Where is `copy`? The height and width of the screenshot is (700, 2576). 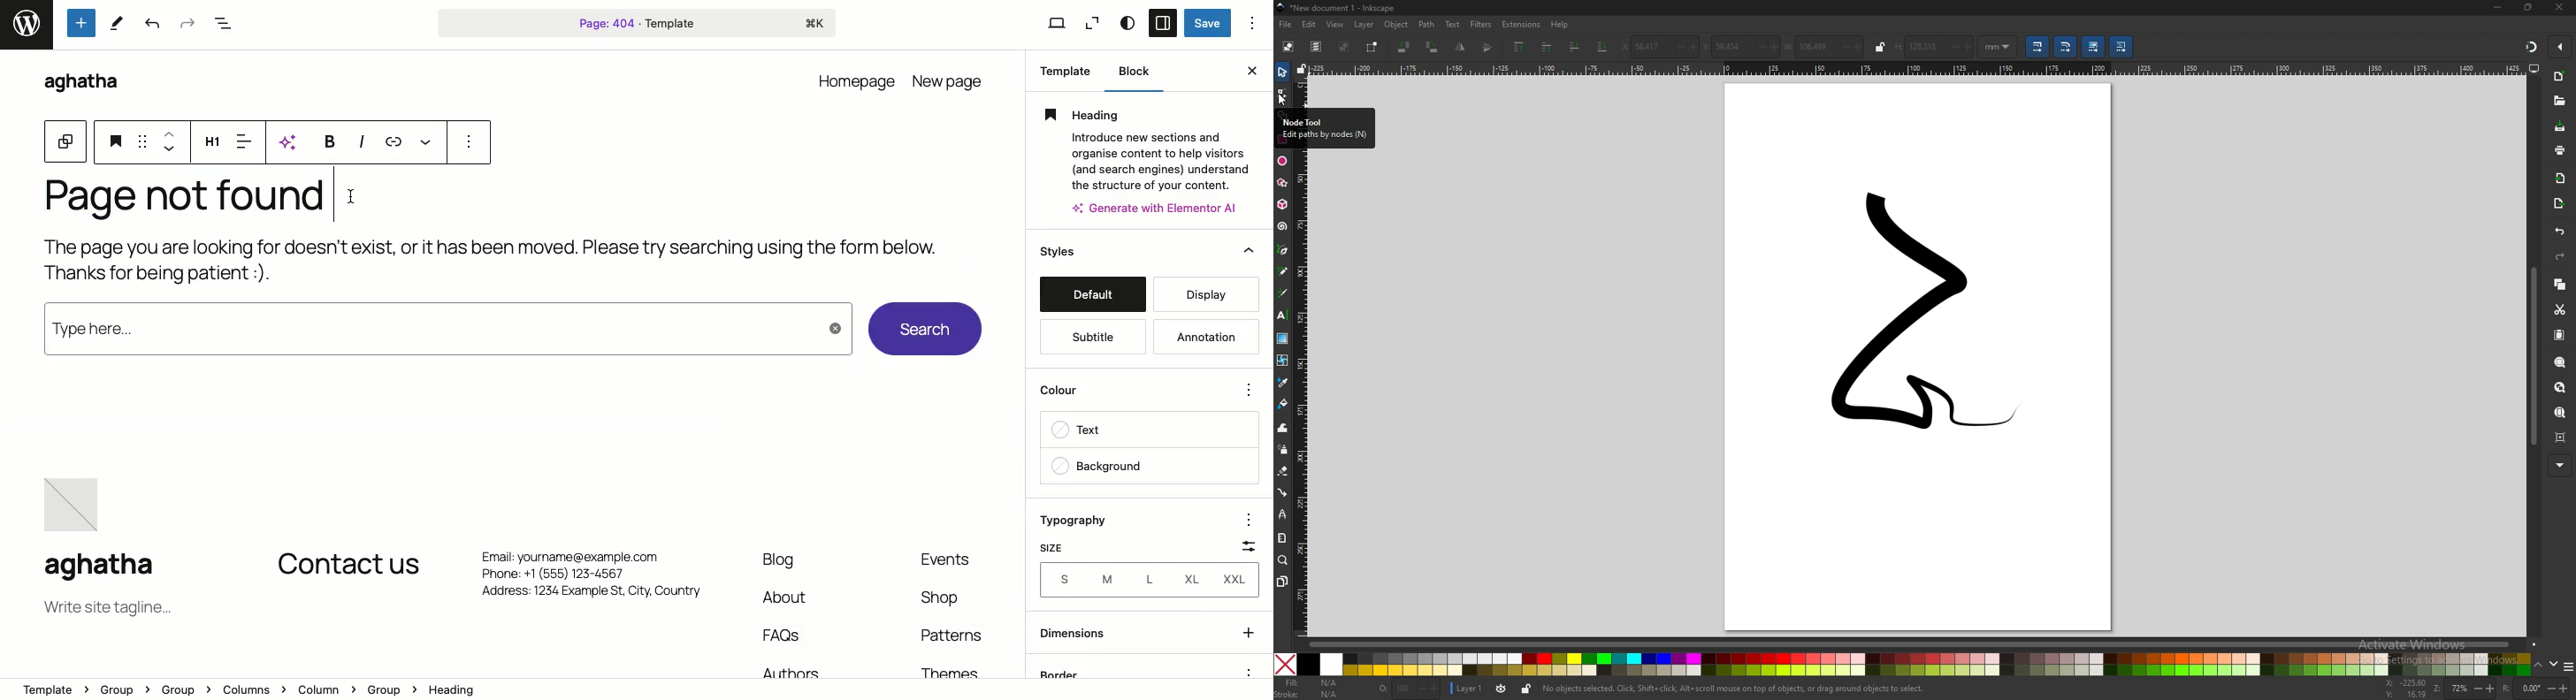
copy is located at coordinates (2561, 286).